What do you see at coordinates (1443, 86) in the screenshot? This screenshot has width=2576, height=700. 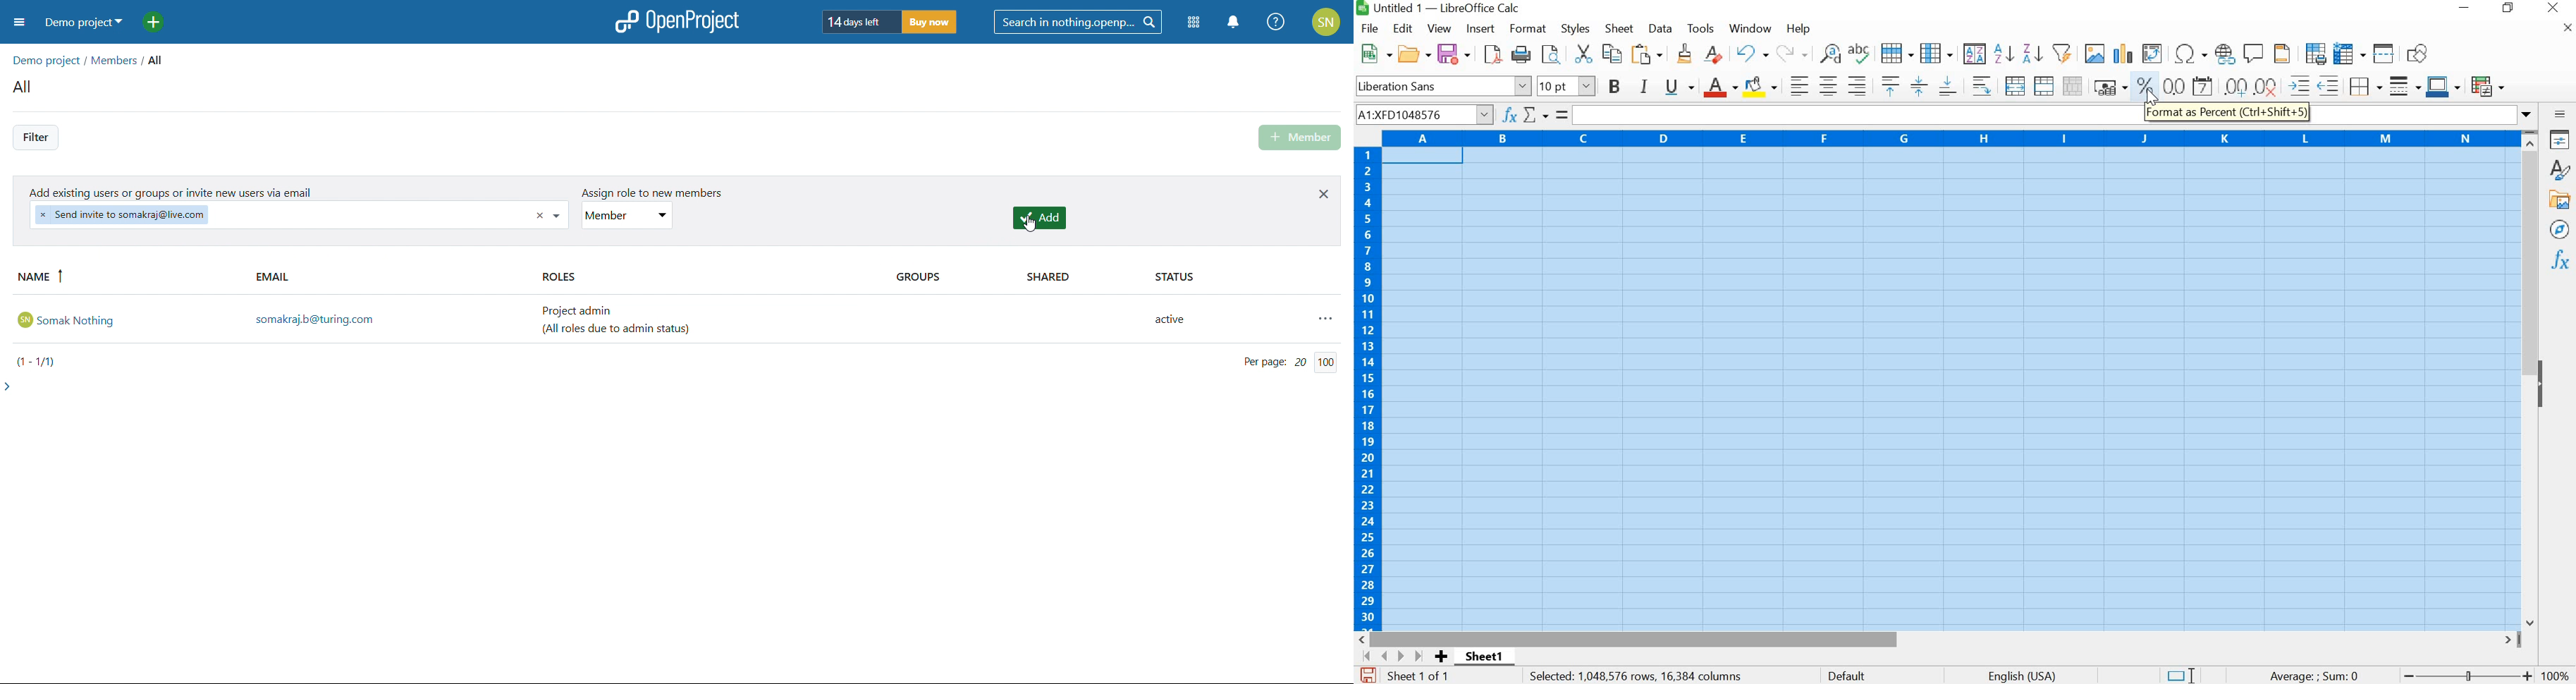 I see `Liberation Sans` at bounding box center [1443, 86].